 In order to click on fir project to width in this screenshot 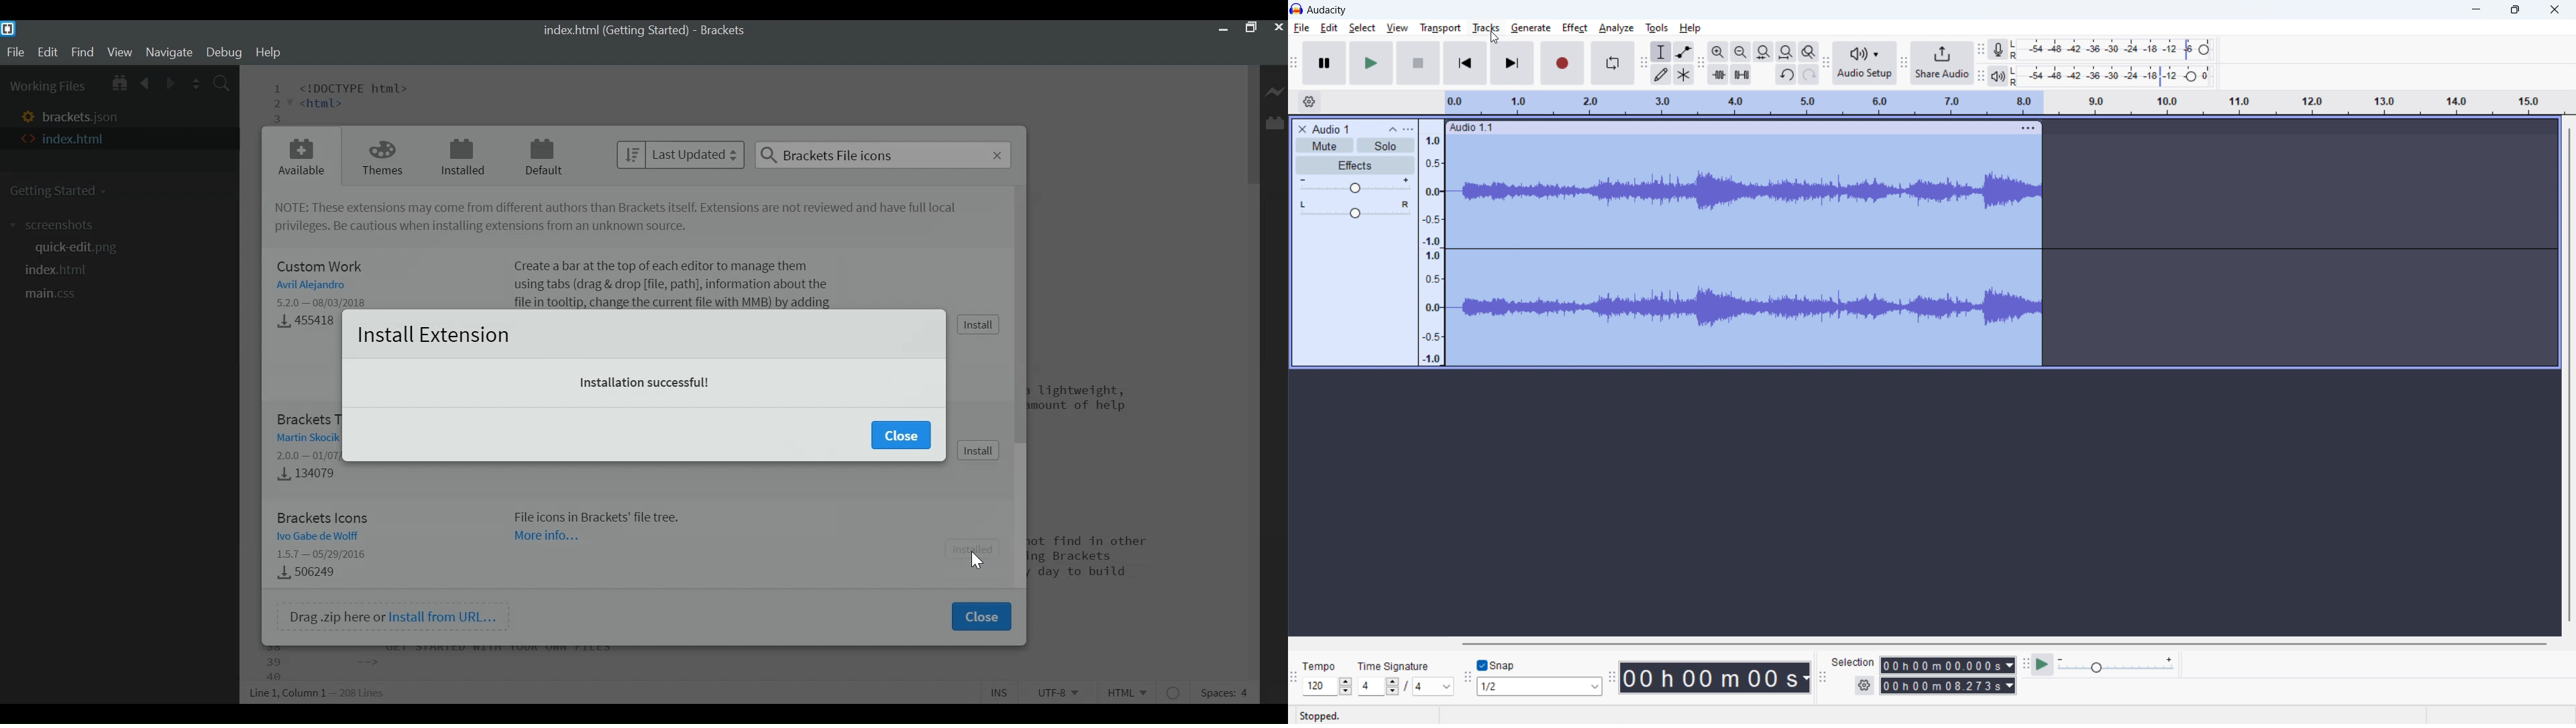, I will do `click(1786, 52)`.